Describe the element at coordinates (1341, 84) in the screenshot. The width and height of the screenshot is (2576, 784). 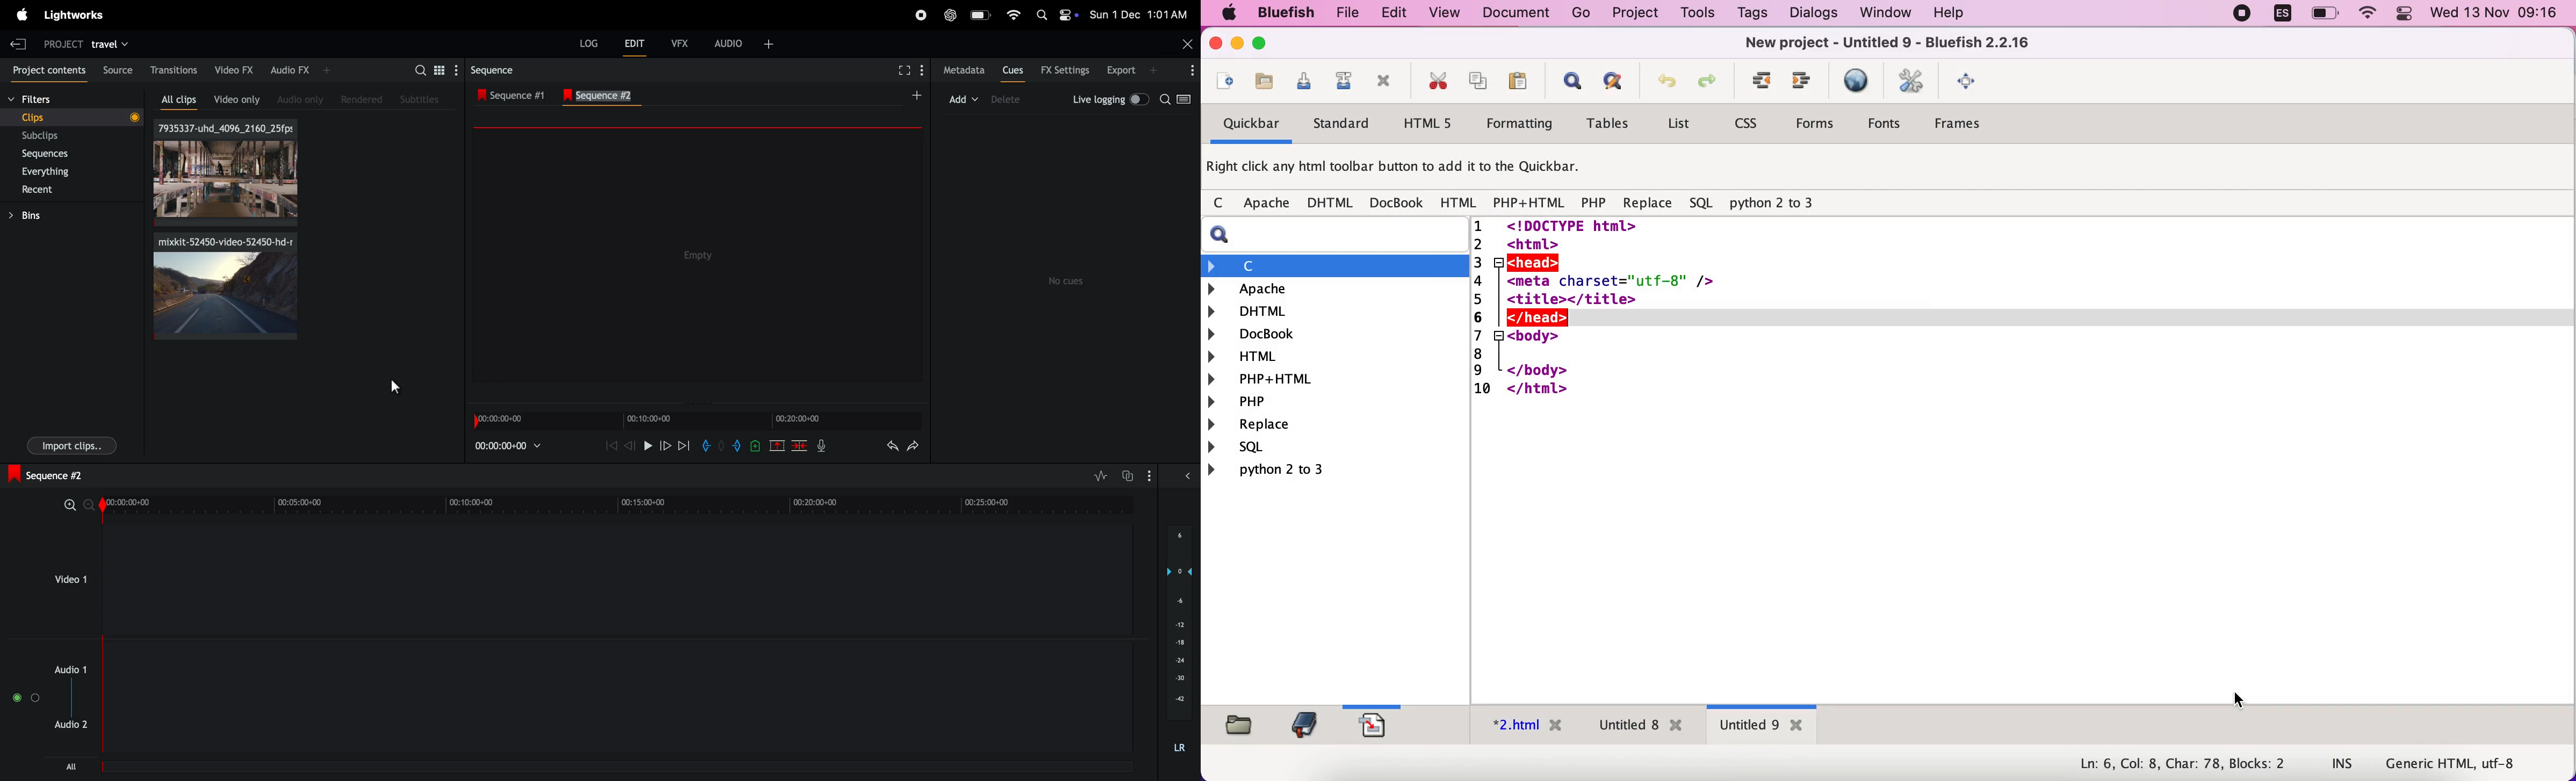
I see `save file as` at that location.